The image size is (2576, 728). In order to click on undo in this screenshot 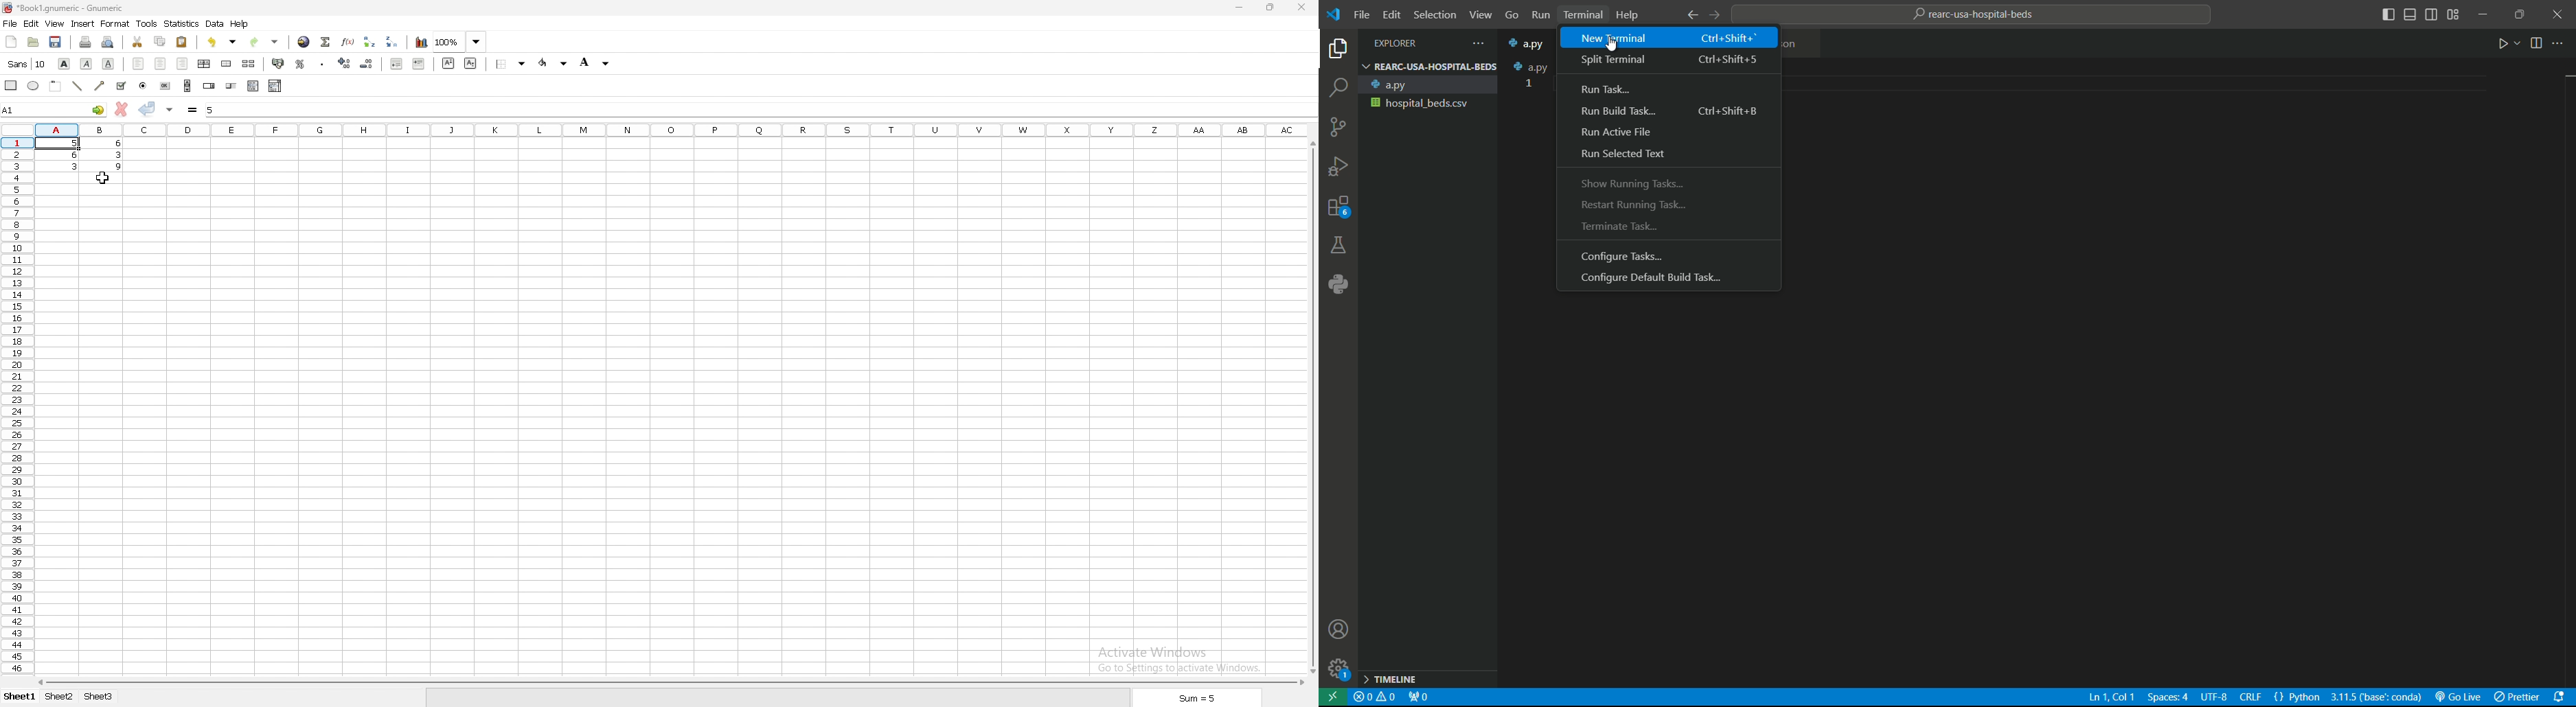, I will do `click(221, 43)`.